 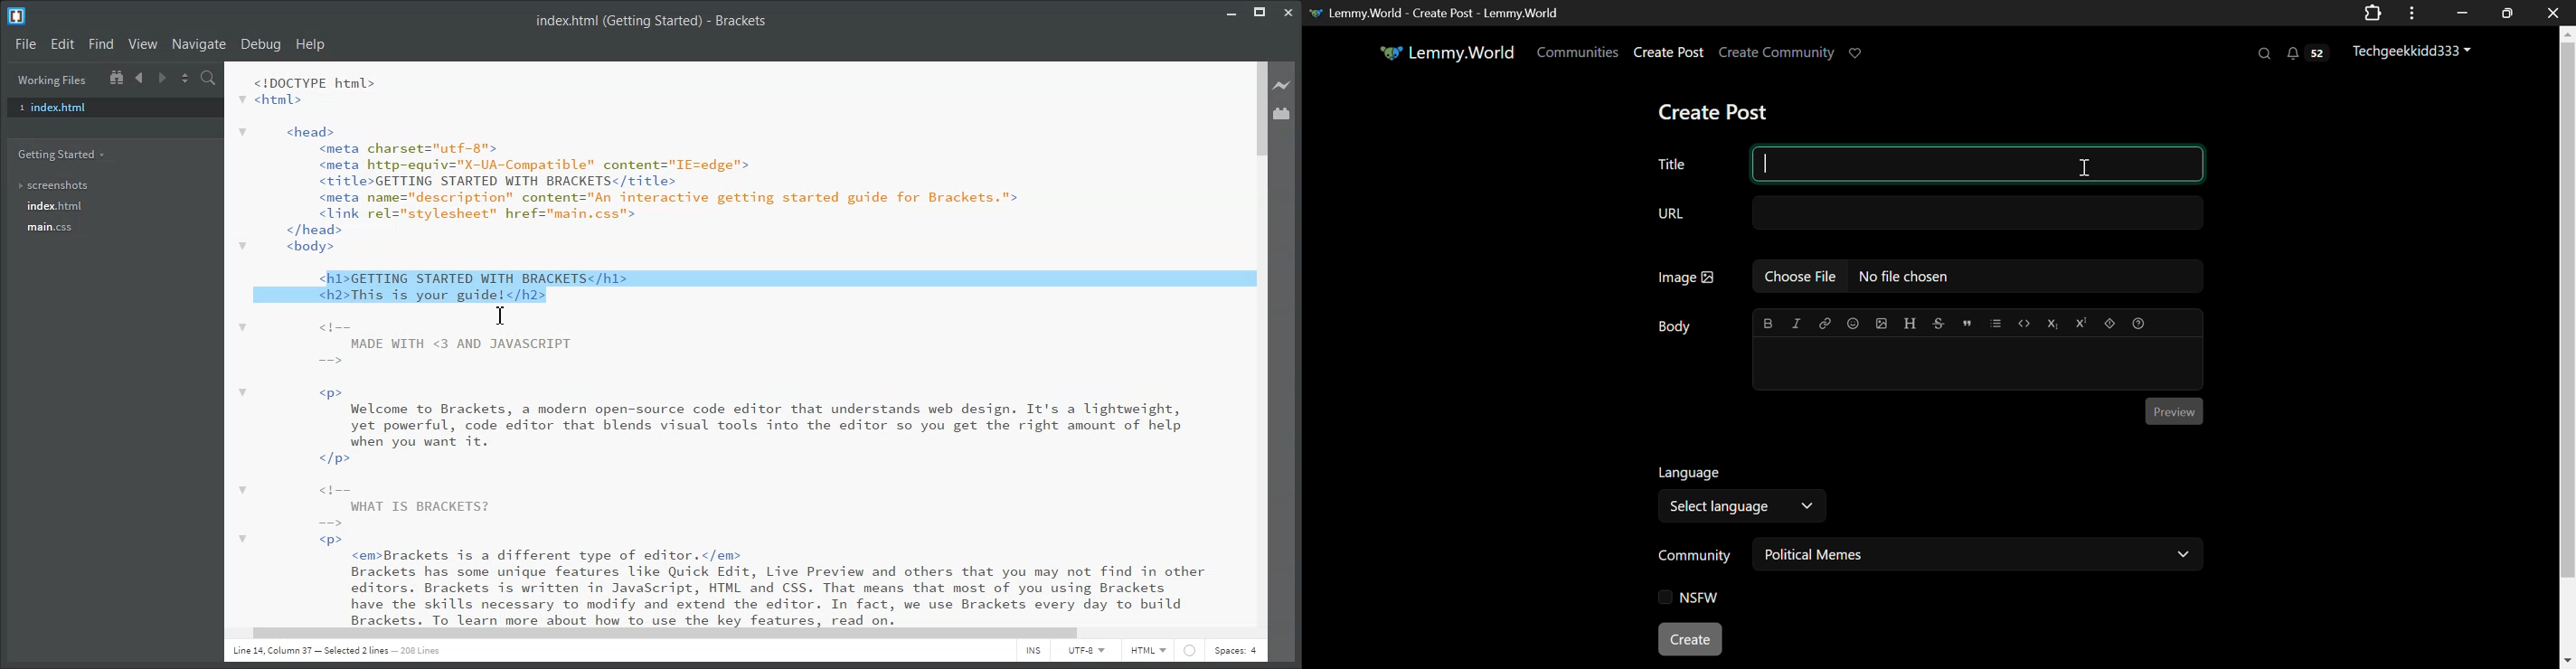 I want to click on Extensions, so click(x=2374, y=12).